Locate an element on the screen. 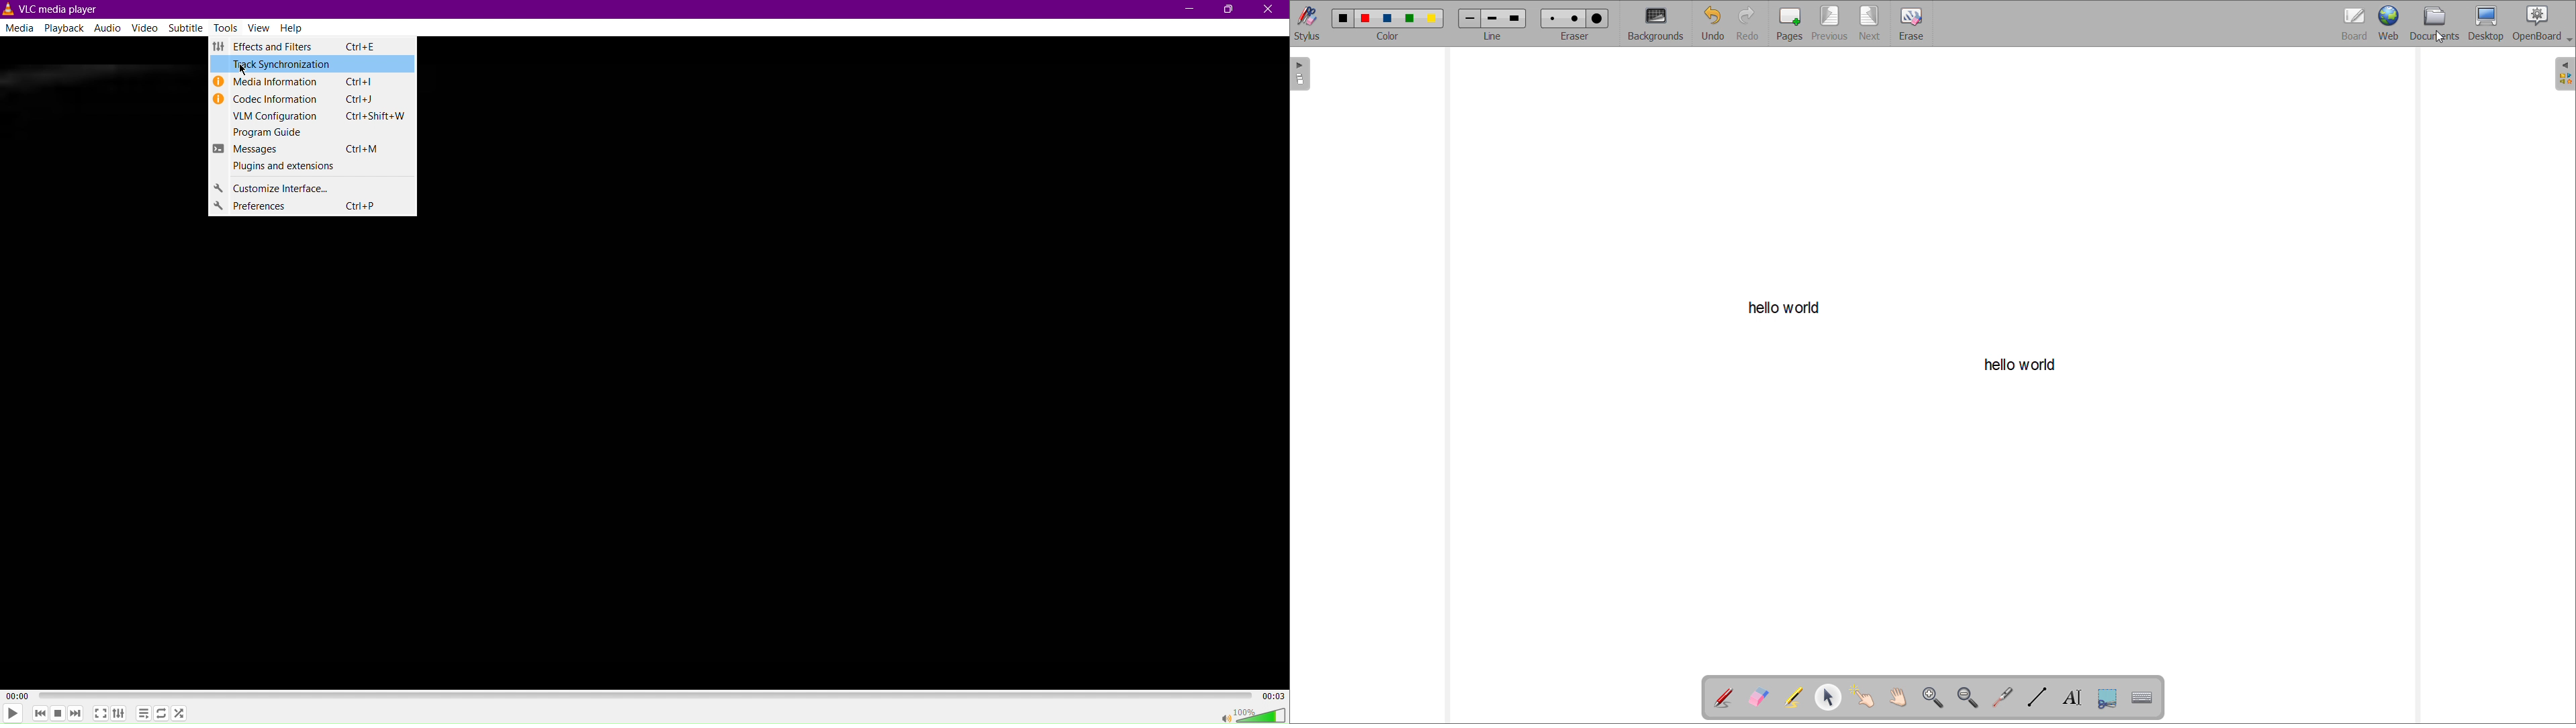 This screenshot has width=2576, height=728. Fullscreen is located at coordinates (100, 713).